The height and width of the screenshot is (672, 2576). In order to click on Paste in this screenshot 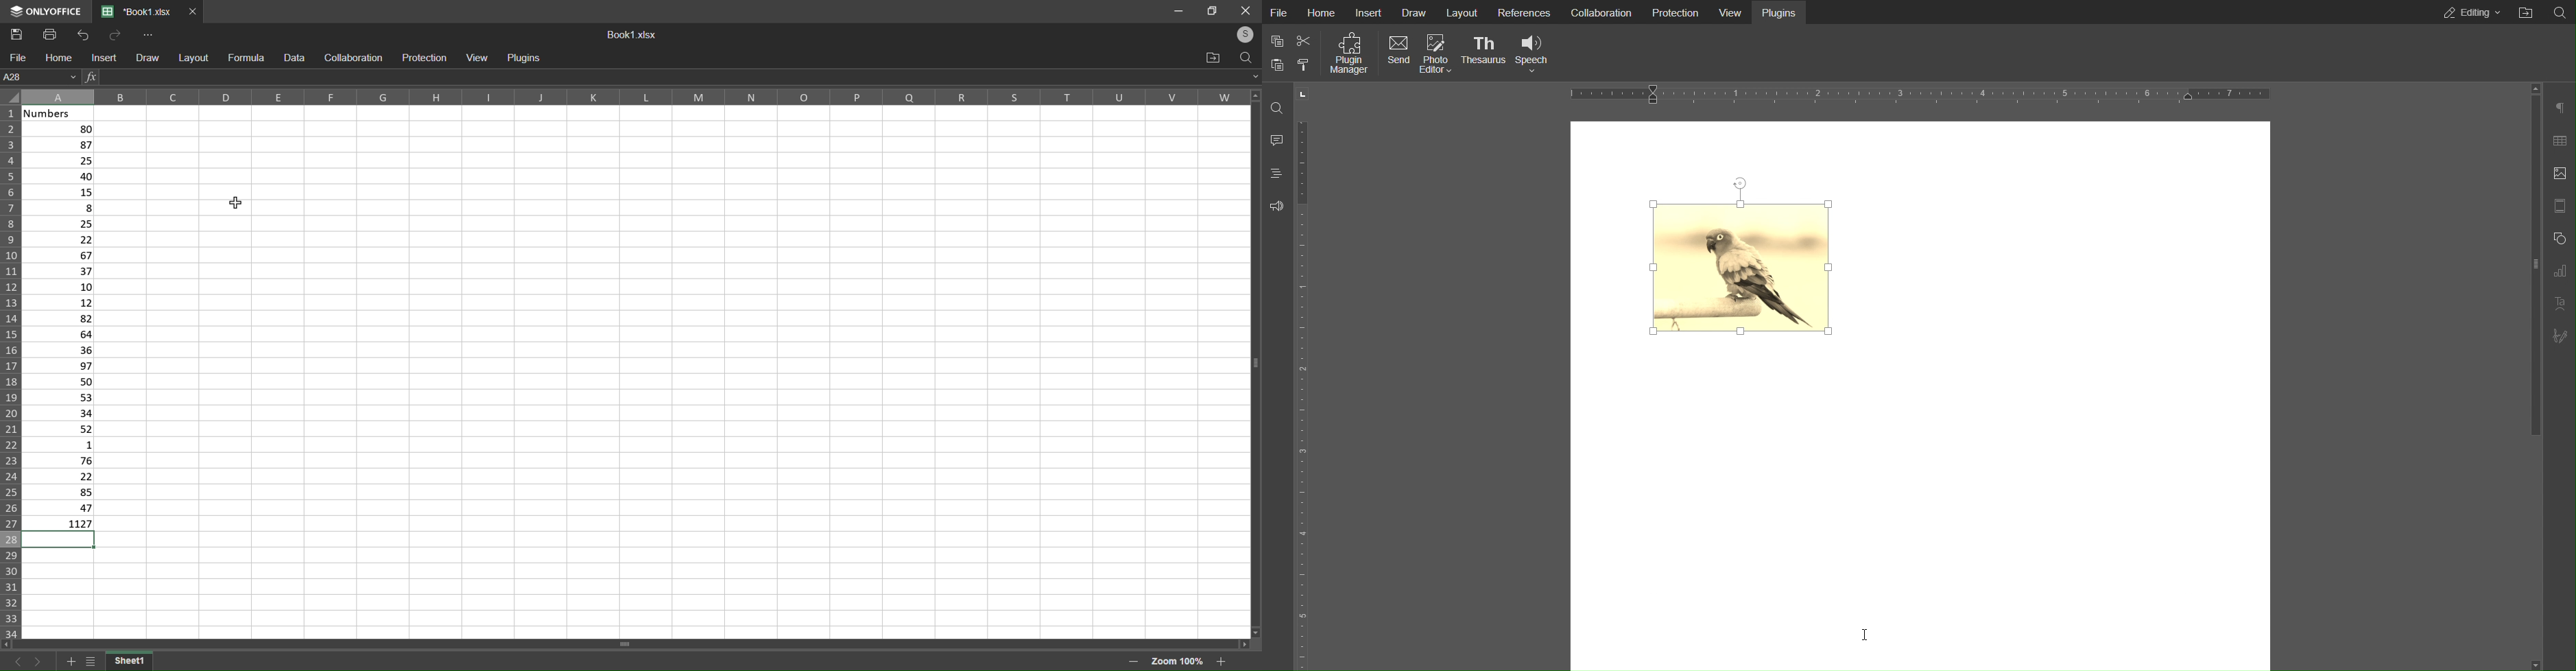, I will do `click(1277, 64)`.